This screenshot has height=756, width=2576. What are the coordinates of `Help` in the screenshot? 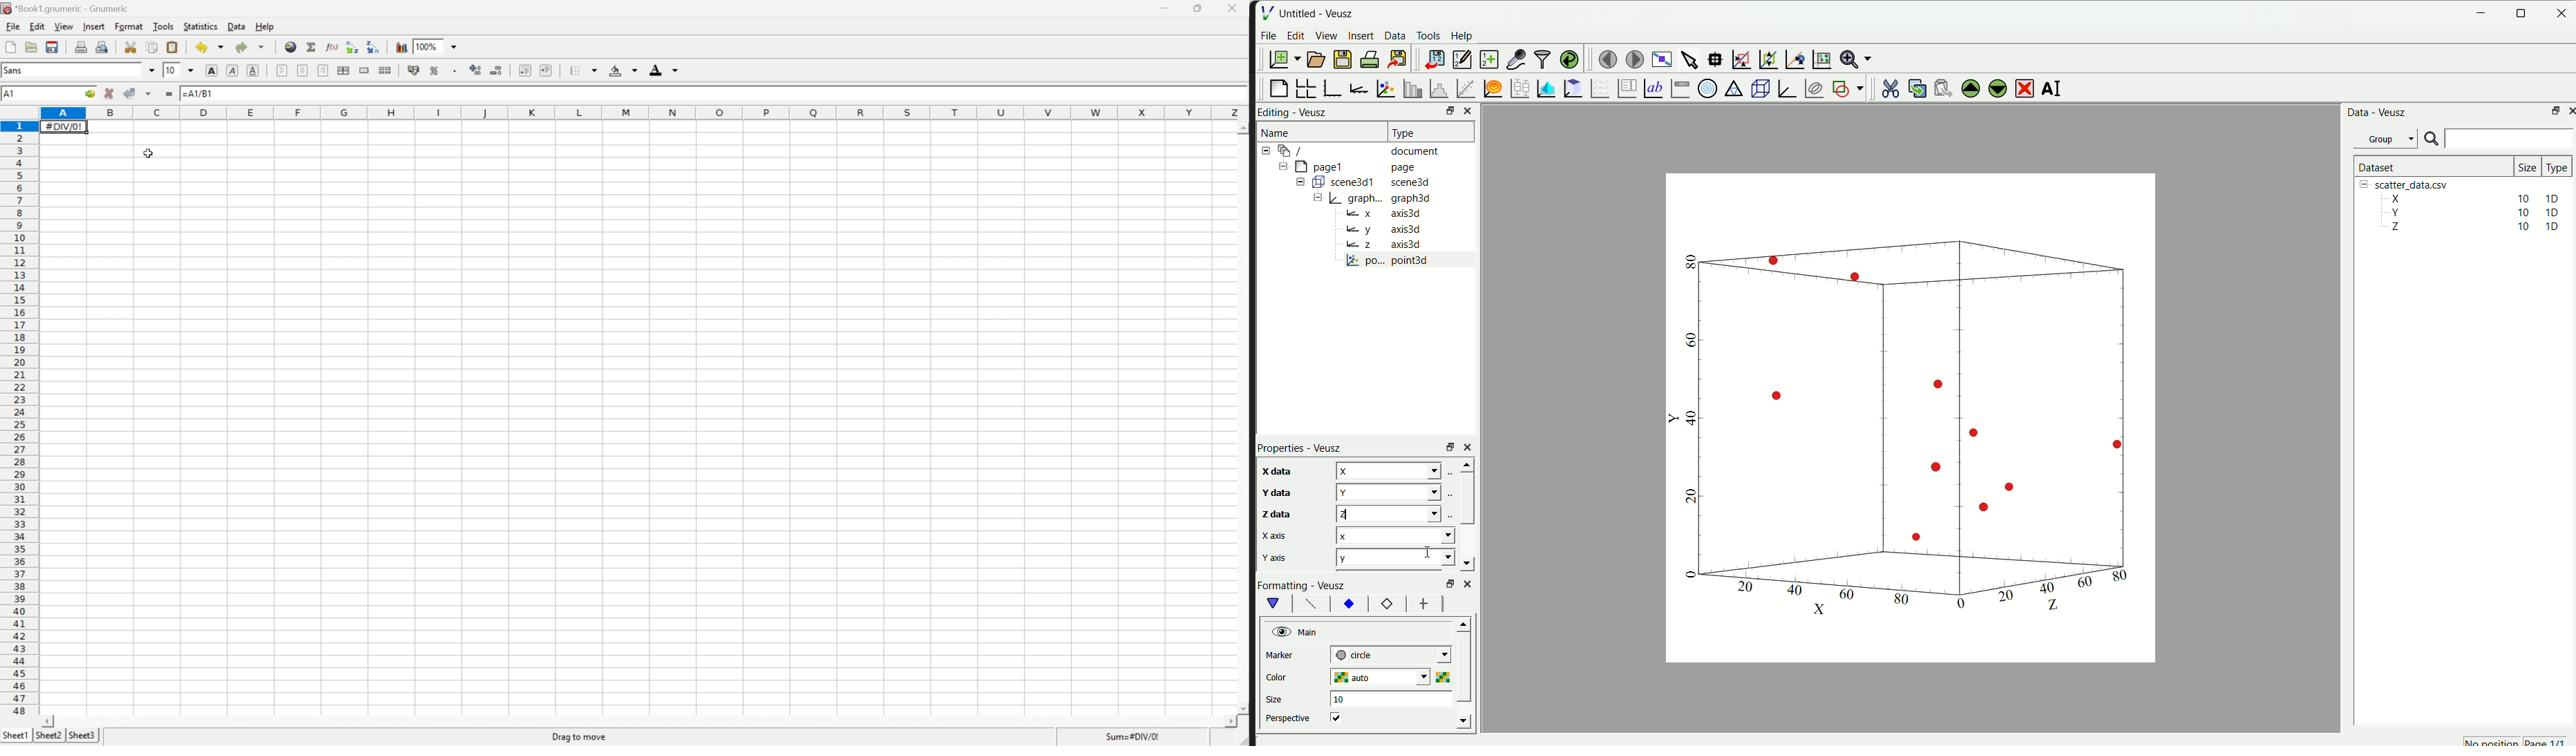 It's located at (264, 26).